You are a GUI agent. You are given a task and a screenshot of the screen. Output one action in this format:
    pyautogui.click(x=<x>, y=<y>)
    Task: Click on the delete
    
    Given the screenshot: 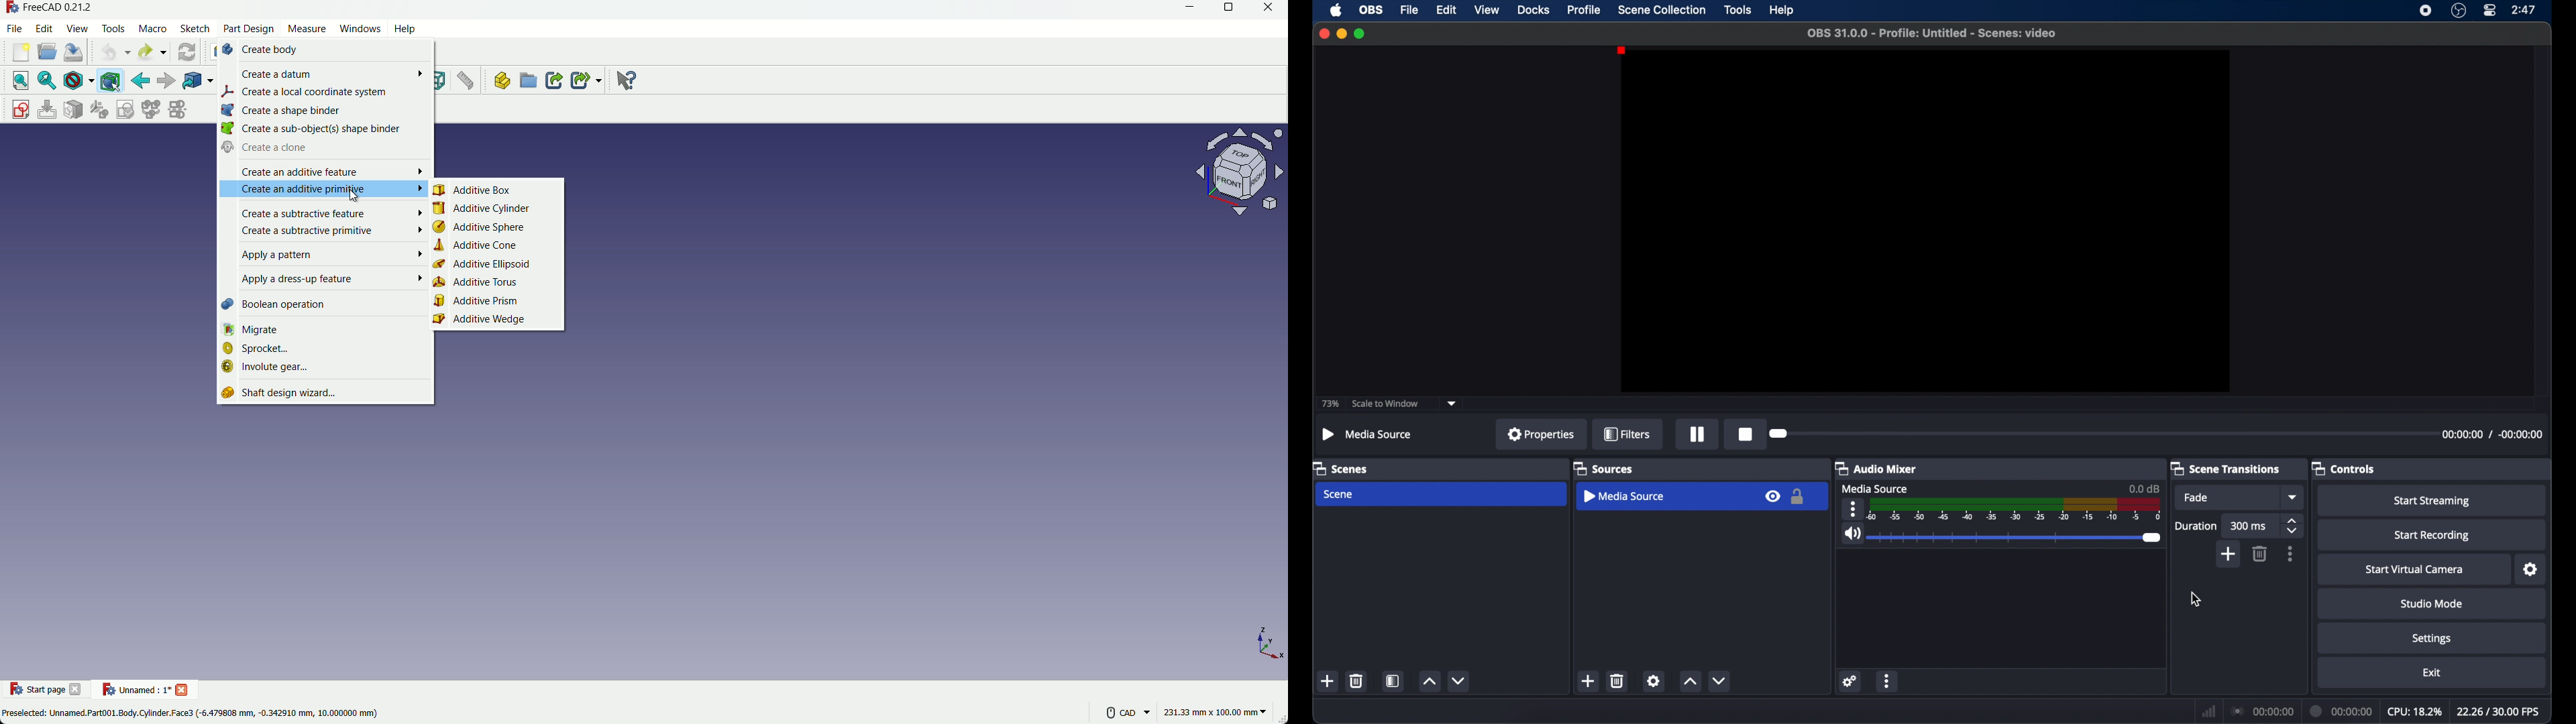 What is the action you would take?
    pyautogui.click(x=2259, y=554)
    